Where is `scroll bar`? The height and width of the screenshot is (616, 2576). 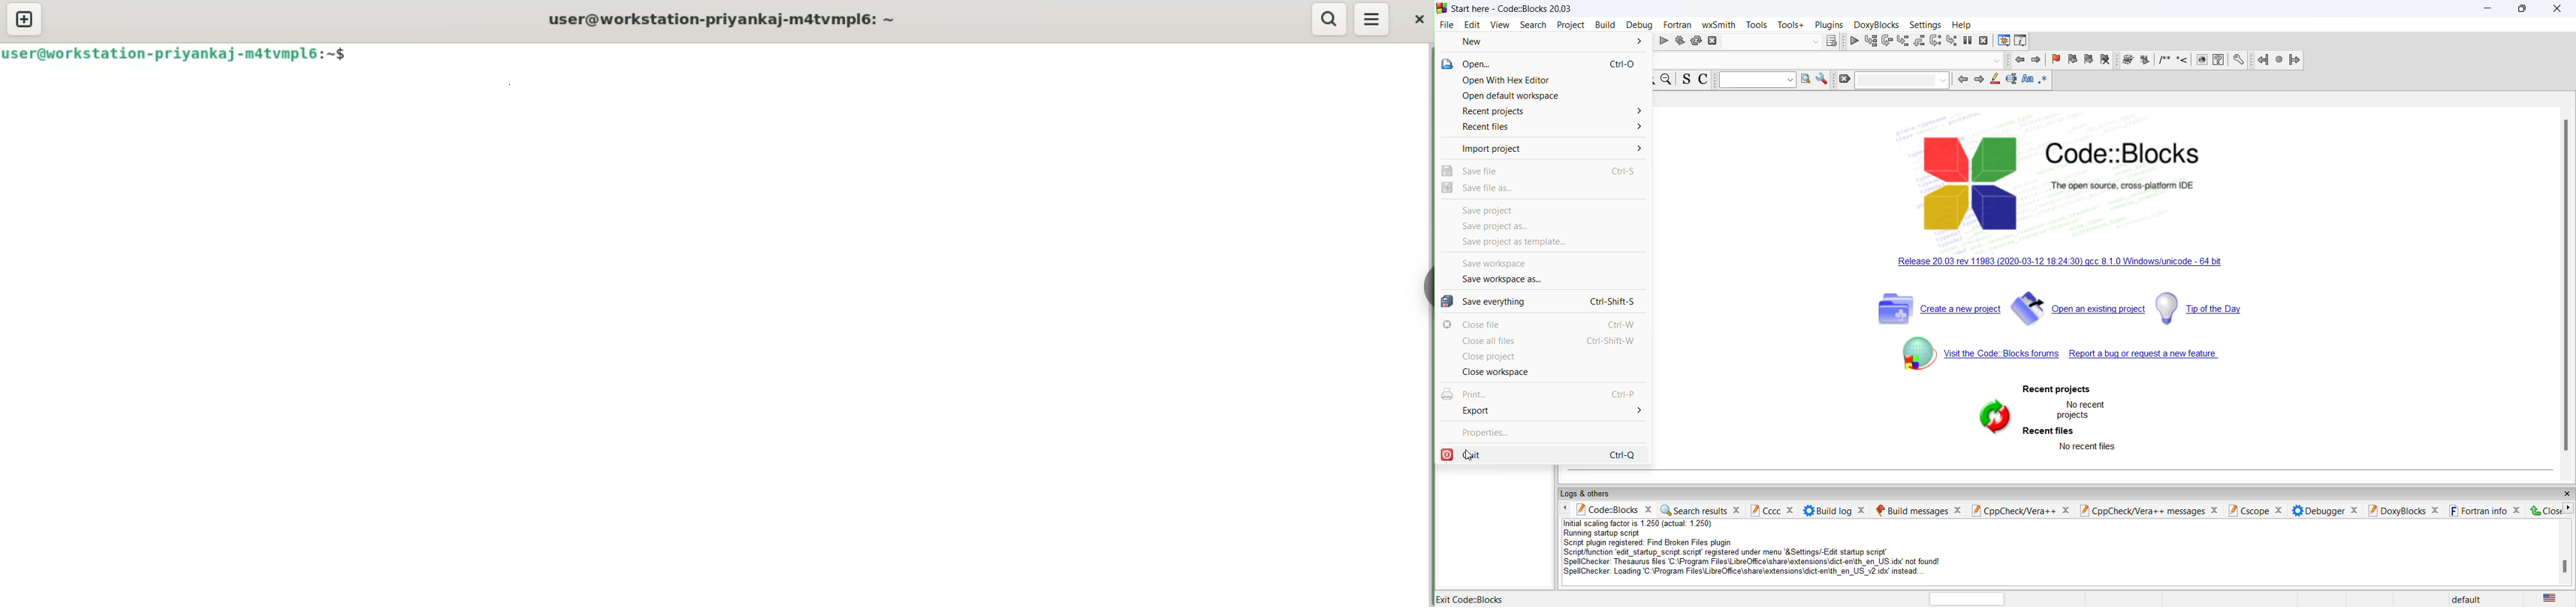
scroll bar is located at coordinates (2565, 282).